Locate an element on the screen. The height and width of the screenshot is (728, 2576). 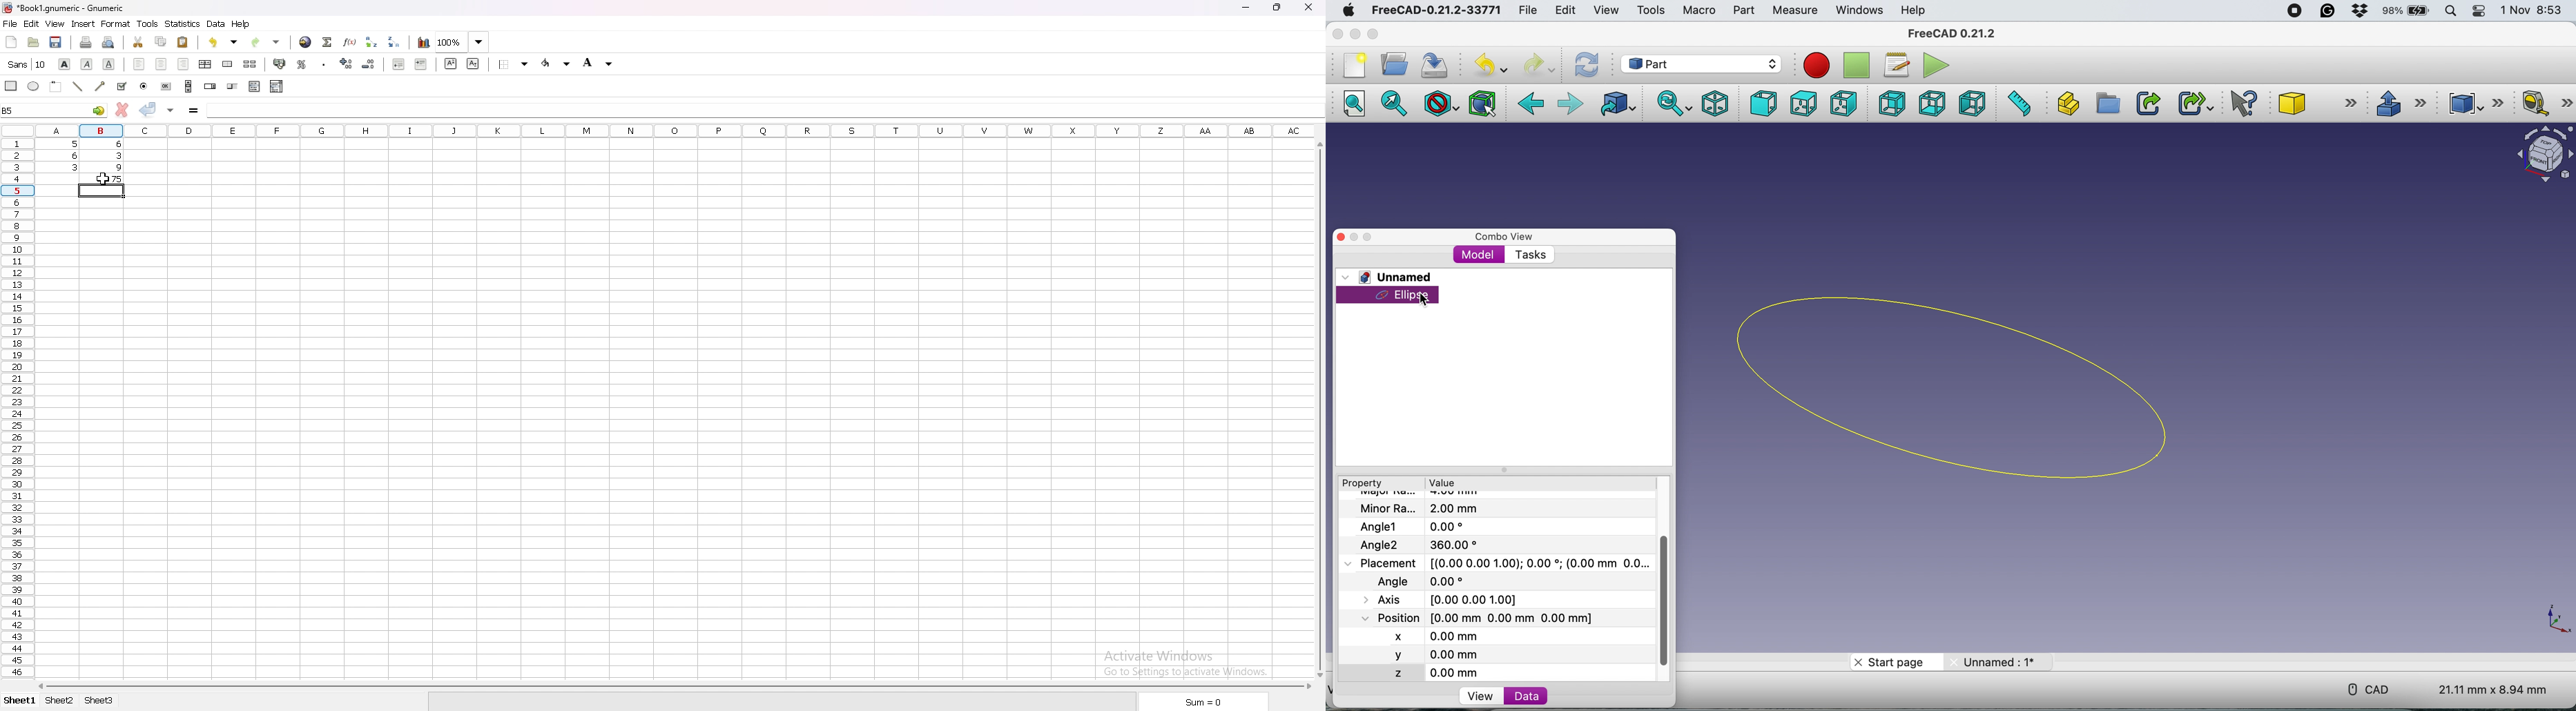
view is located at coordinates (1605, 9).